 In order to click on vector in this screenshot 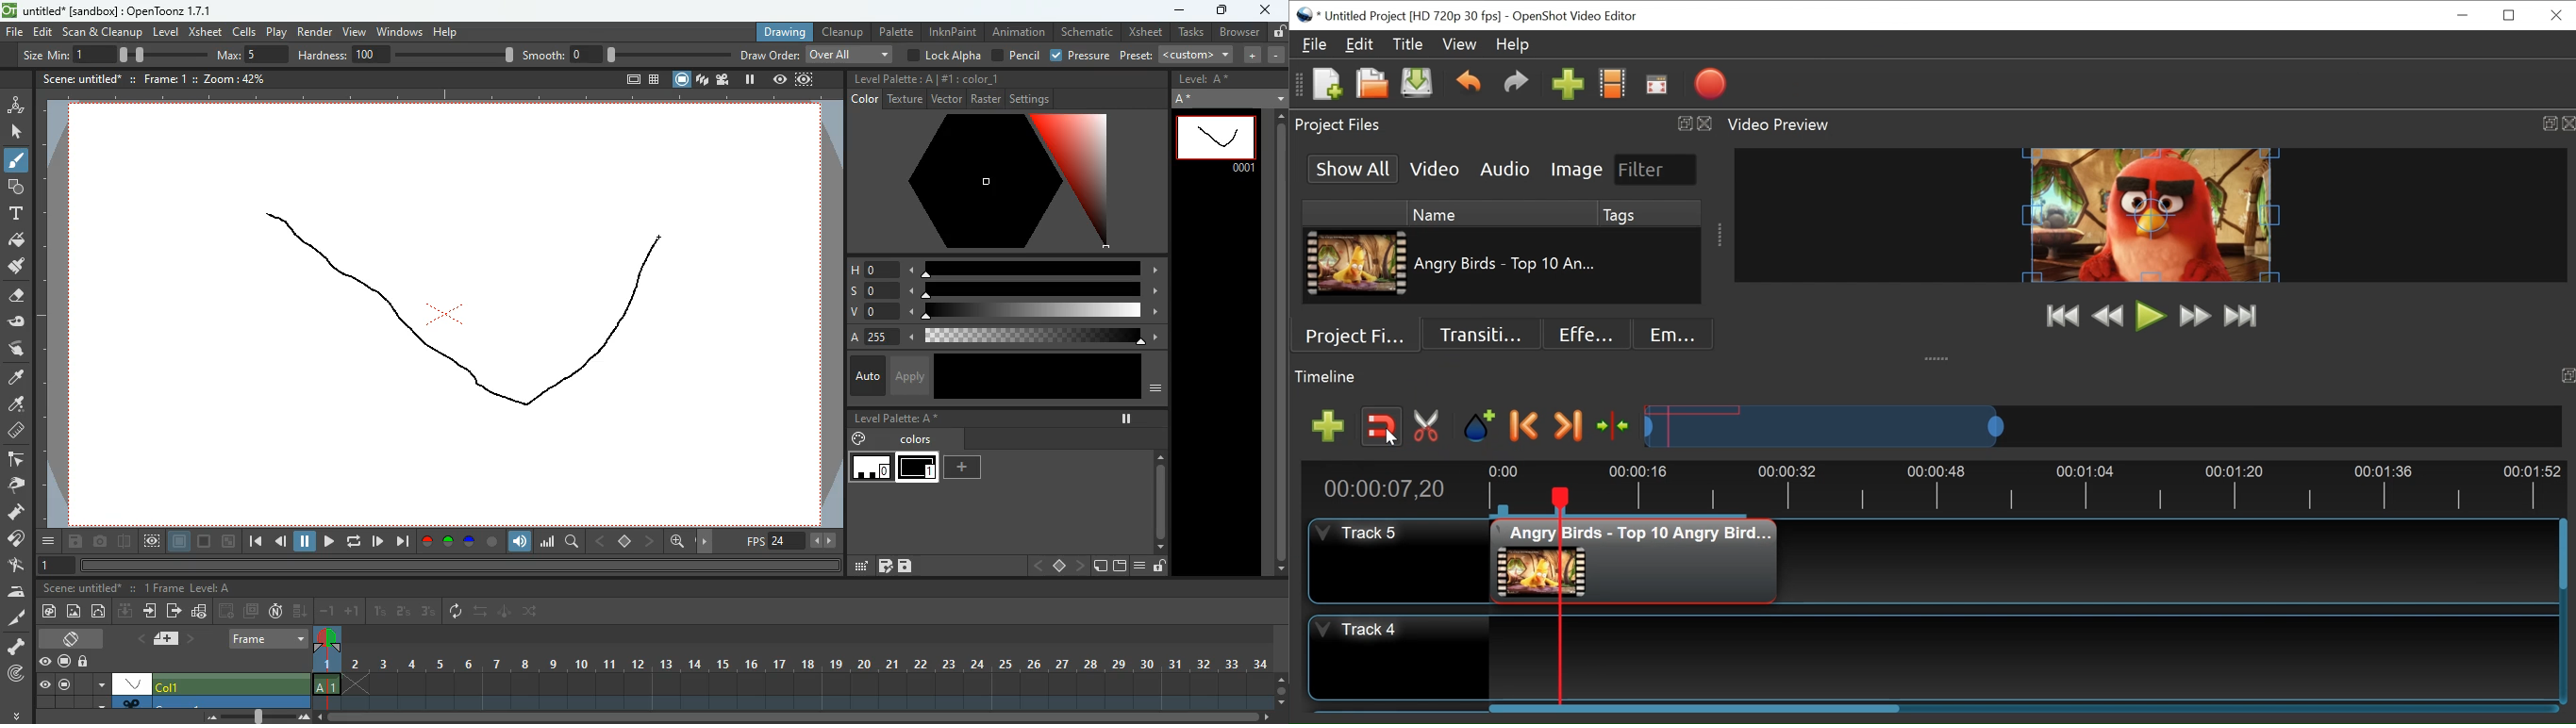, I will do `click(945, 98)`.